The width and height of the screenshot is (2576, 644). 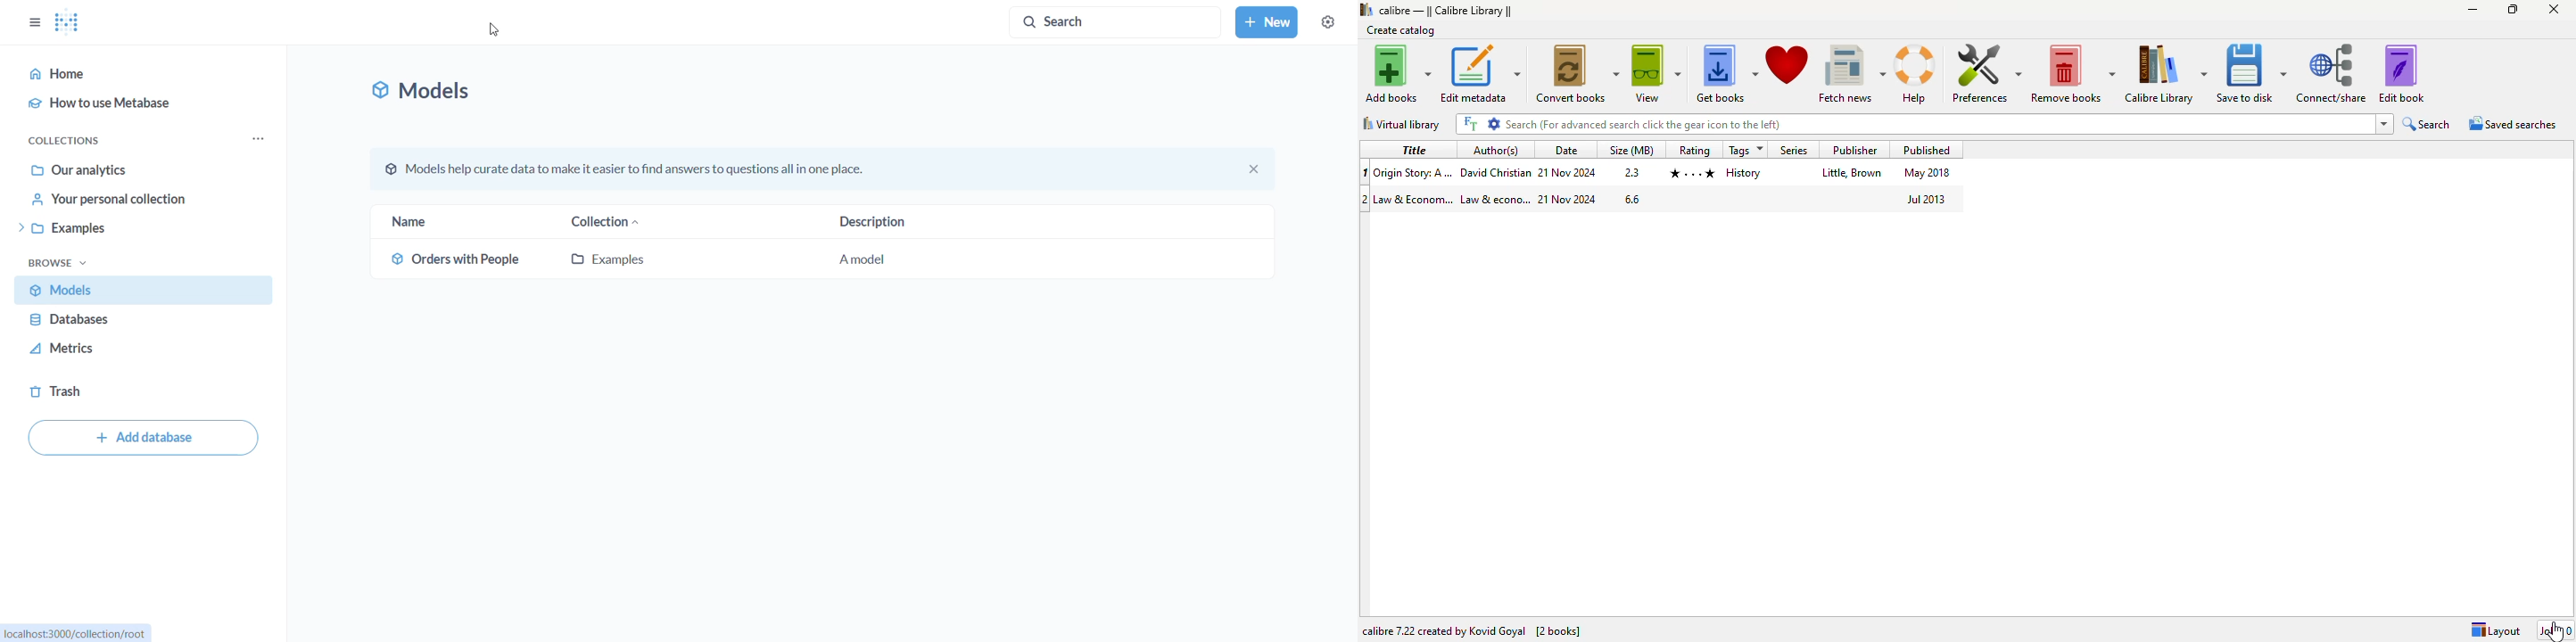 I want to click on title, so click(x=1415, y=198).